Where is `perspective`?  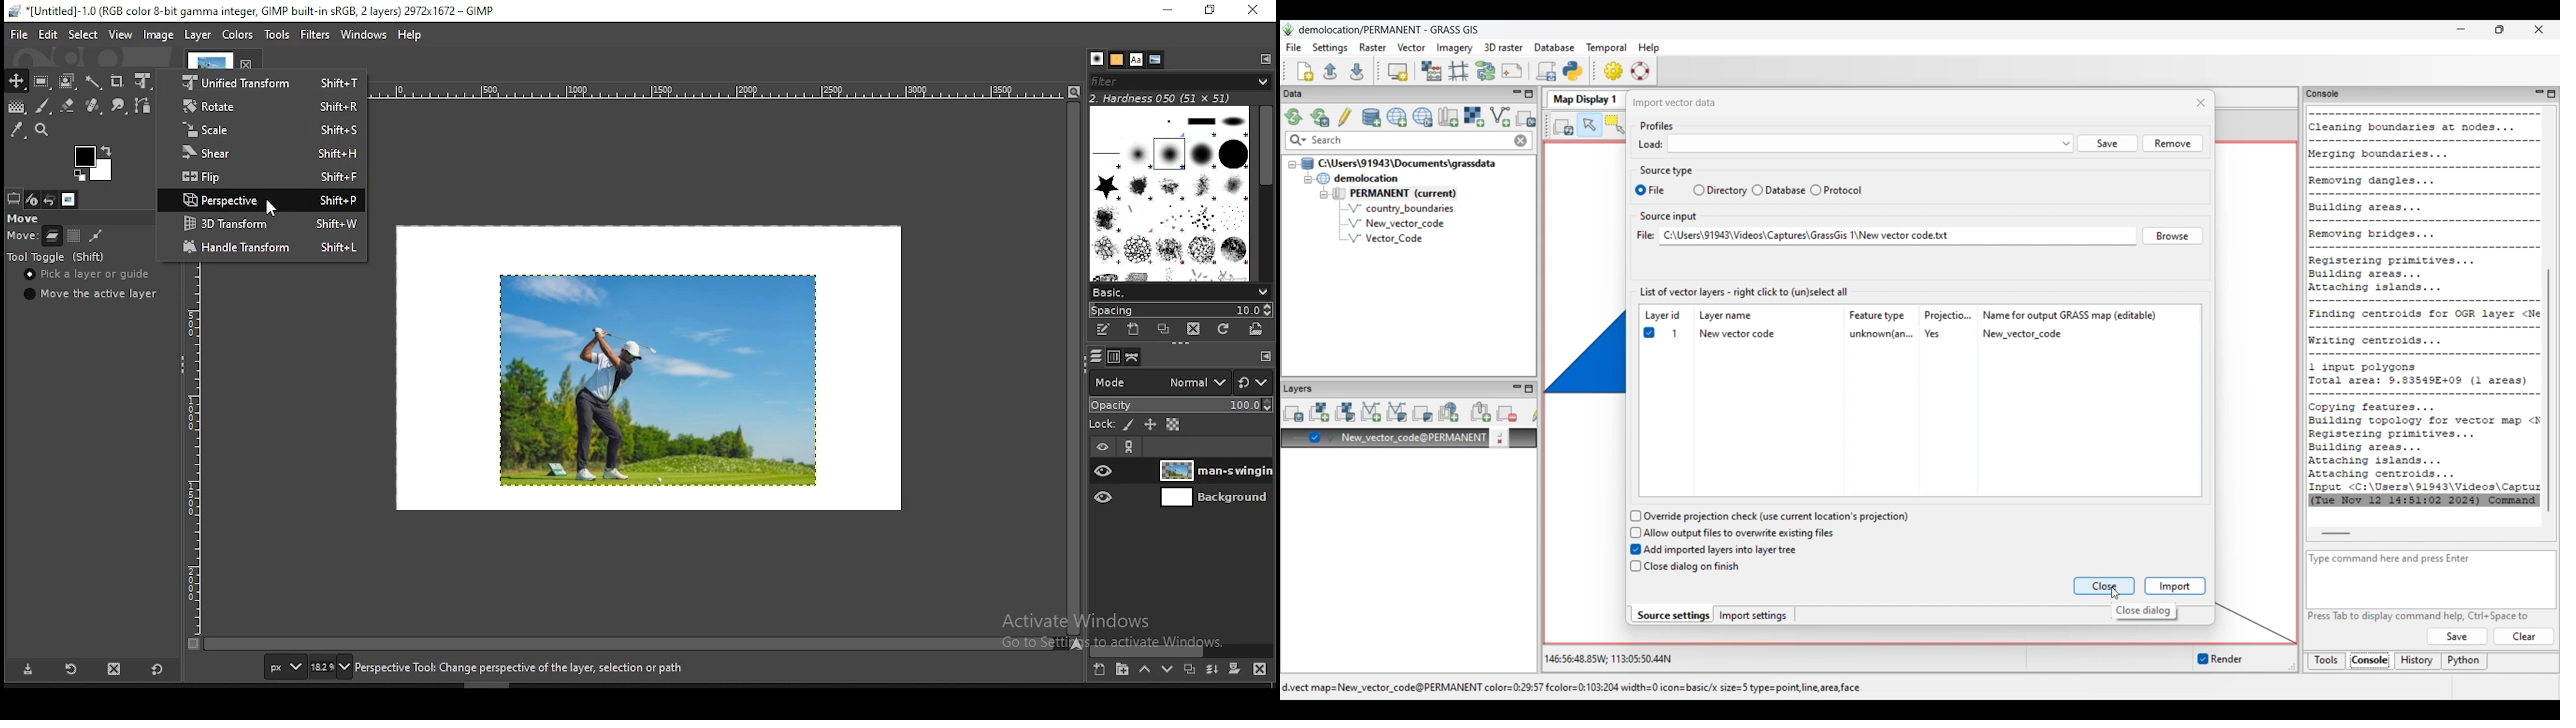
perspective is located at coordinates (263, 200).